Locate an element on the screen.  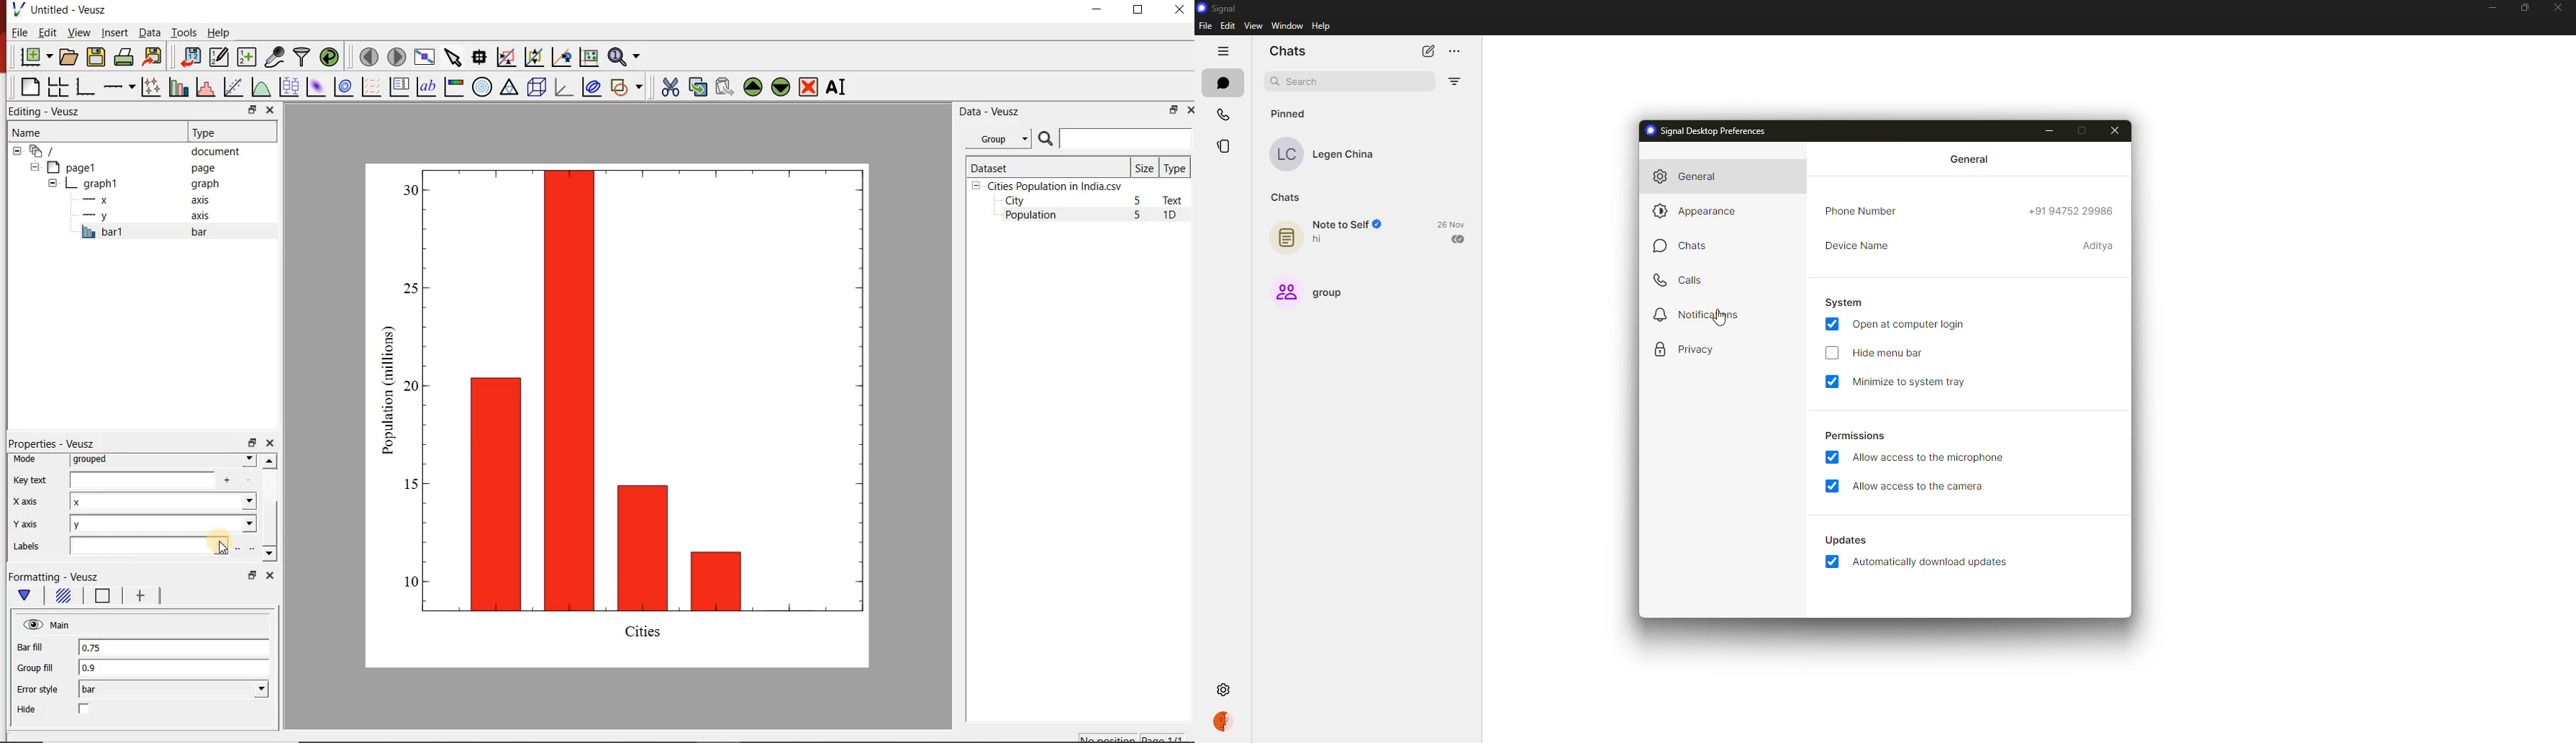
chats is located at coordinates (1223, 83).